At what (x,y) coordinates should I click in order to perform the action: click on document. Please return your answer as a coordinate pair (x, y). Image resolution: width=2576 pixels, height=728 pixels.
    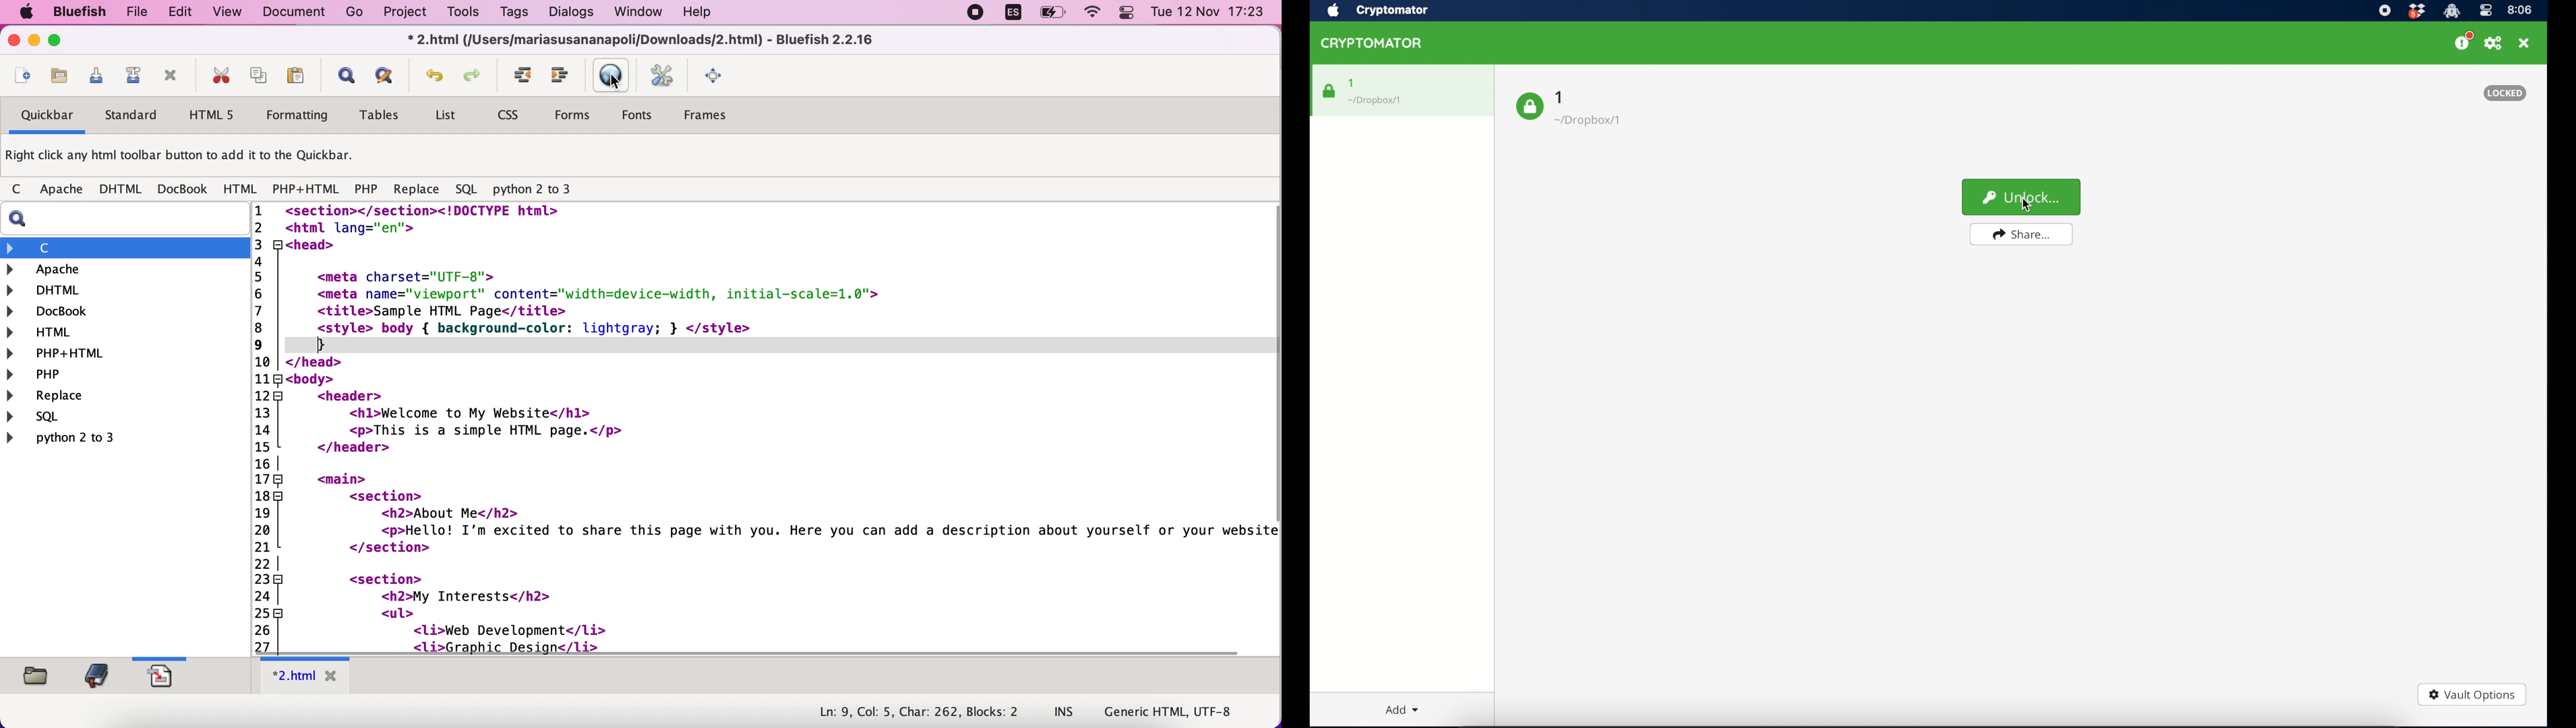
    Looking at the image, I should click on (295, 14).